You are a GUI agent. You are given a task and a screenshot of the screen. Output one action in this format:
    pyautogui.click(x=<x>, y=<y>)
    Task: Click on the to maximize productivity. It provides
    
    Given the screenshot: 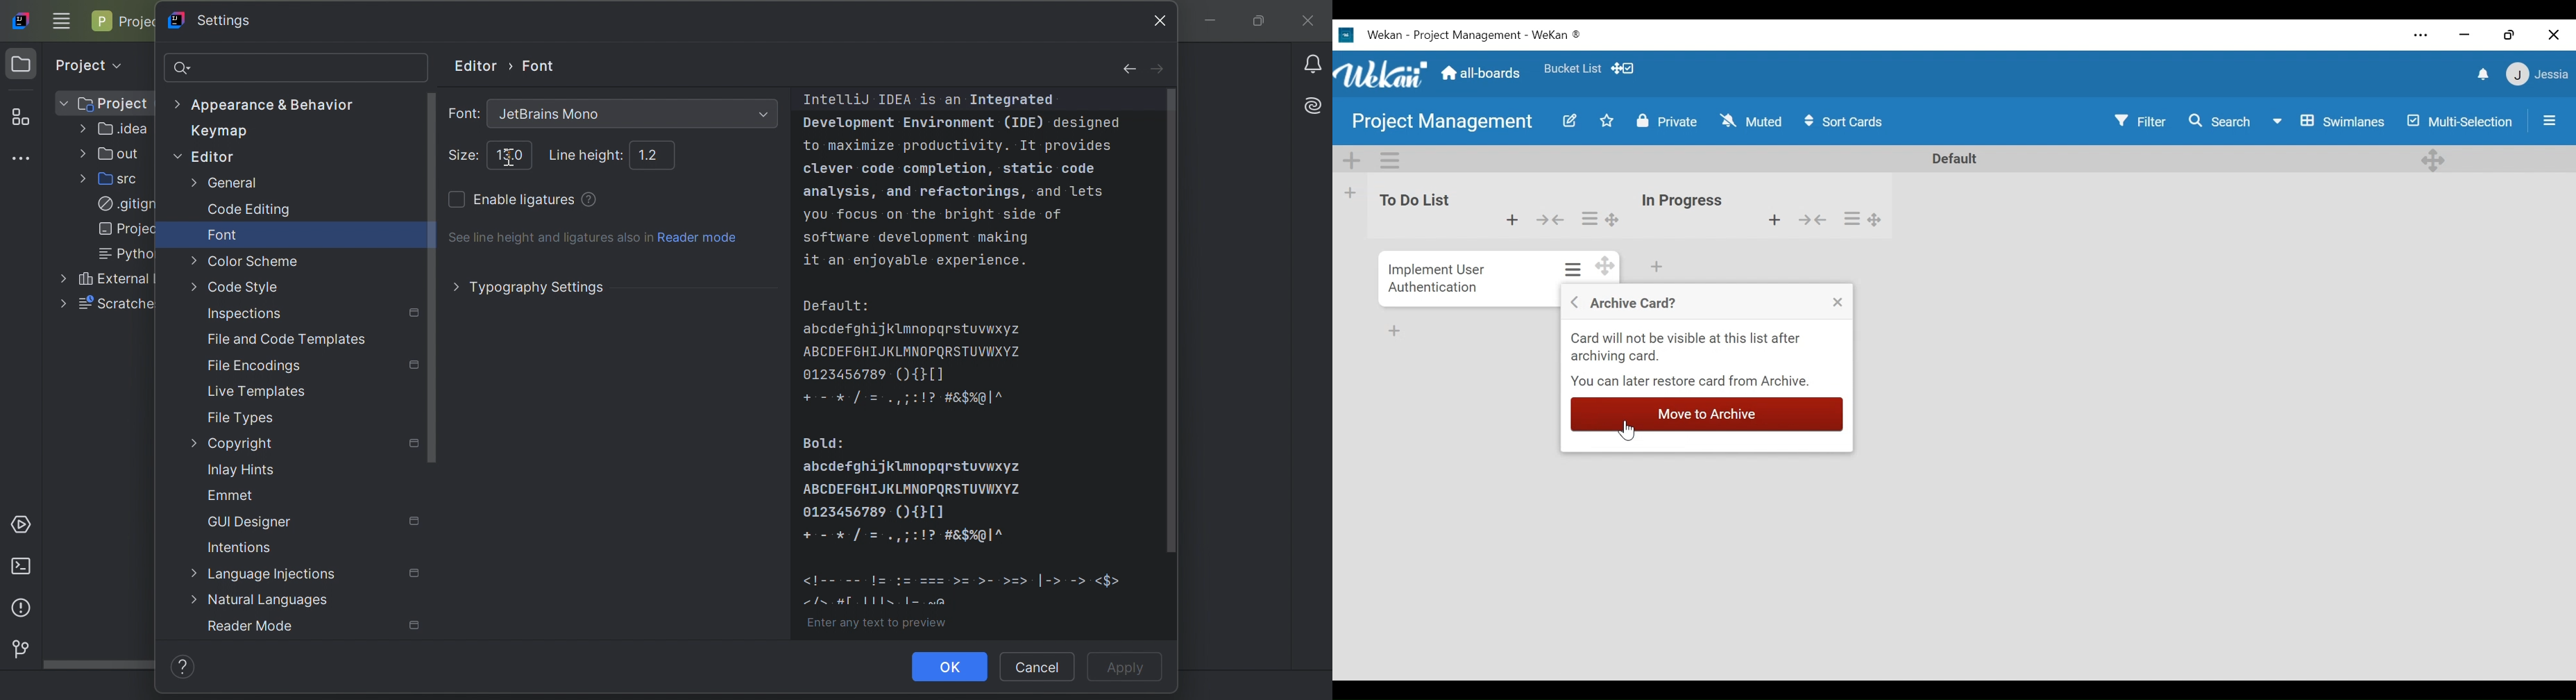 What is the action you would take?
    pyautogui.click(x=957, y=144)
    